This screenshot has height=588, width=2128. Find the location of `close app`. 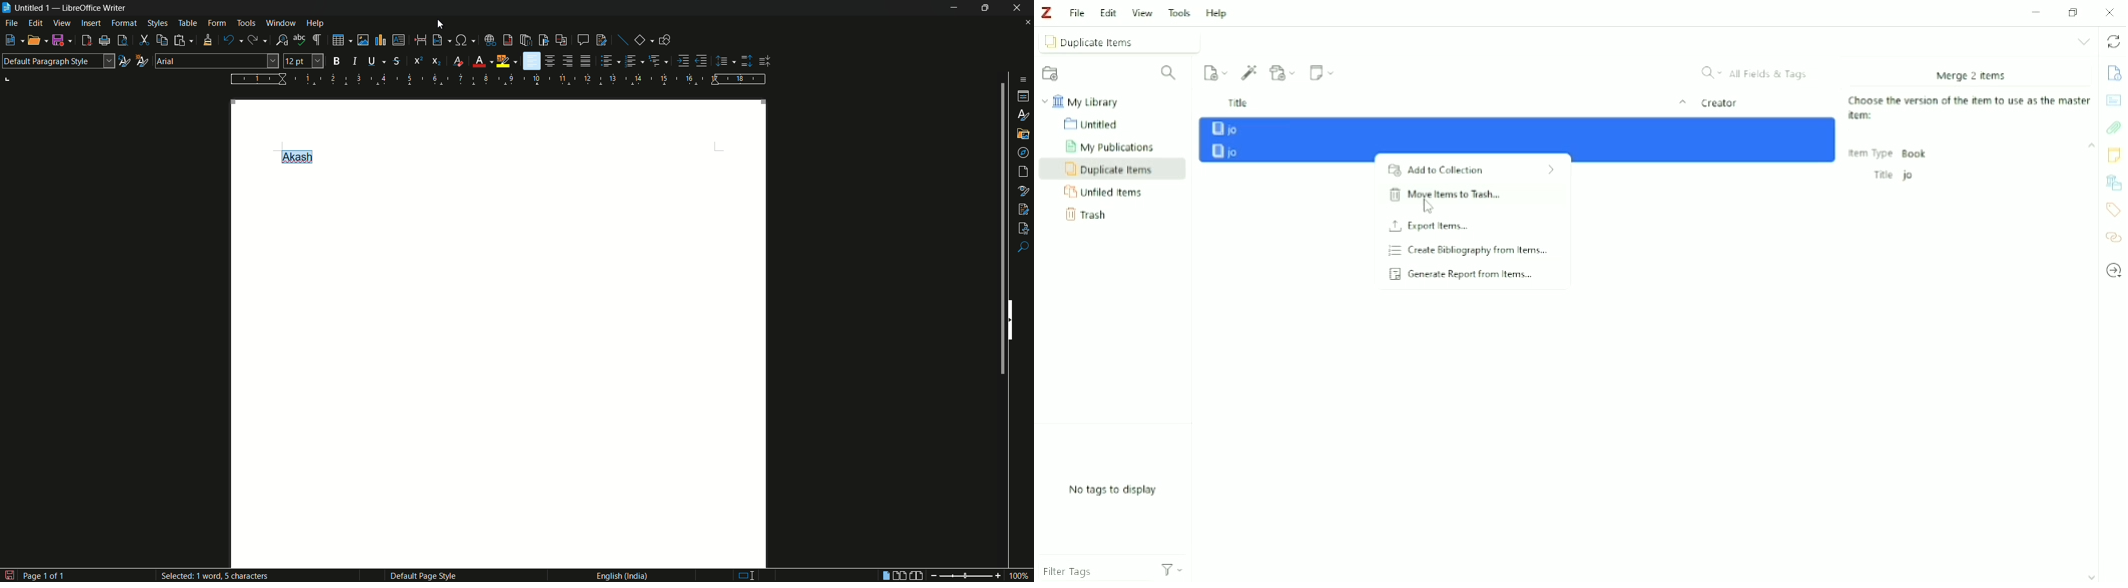

close app is located at coordinates (1018, 8).